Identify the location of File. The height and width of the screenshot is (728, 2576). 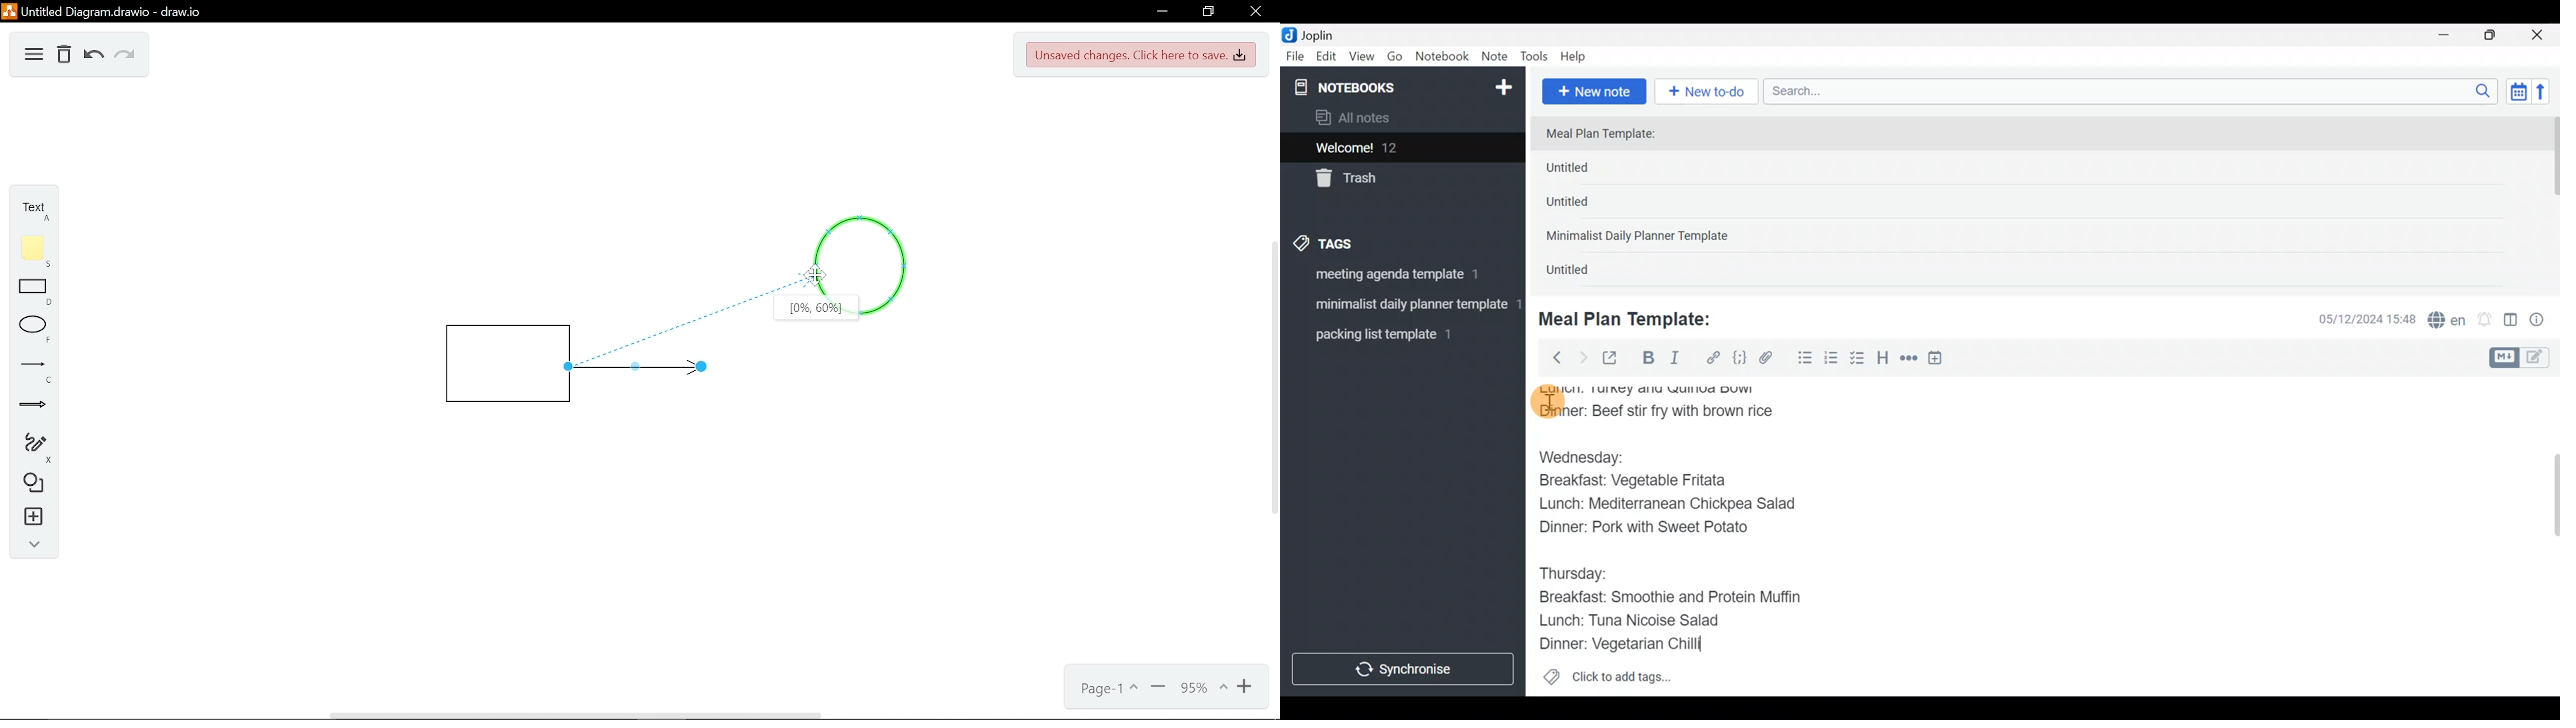
(1296, 57).